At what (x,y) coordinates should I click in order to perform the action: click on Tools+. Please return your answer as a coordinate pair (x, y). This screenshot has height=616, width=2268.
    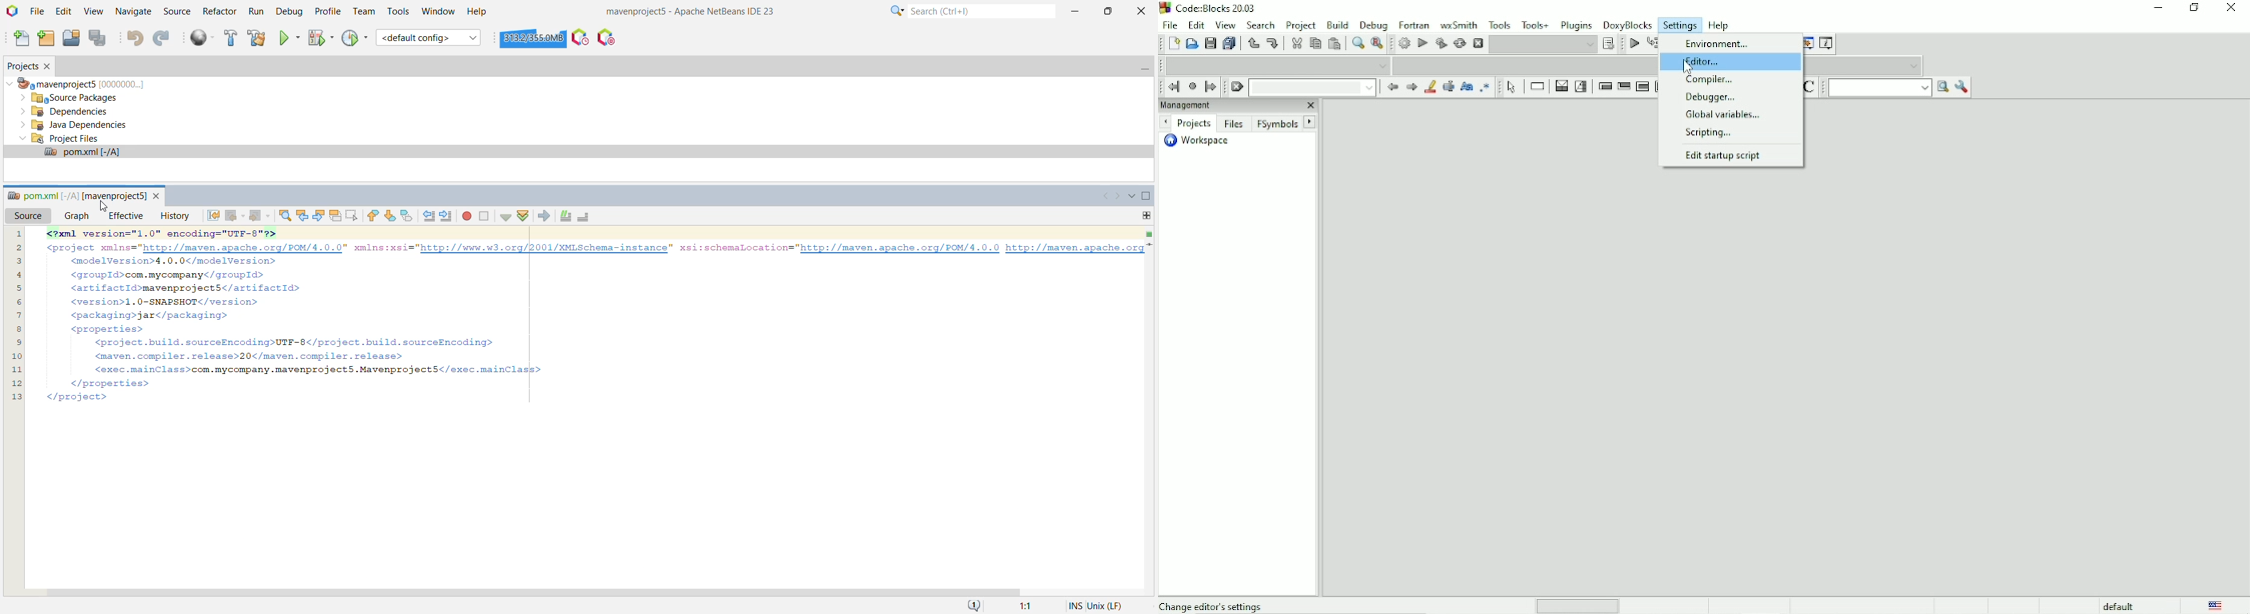
    Looking at the image, I should click on (1535, 25).